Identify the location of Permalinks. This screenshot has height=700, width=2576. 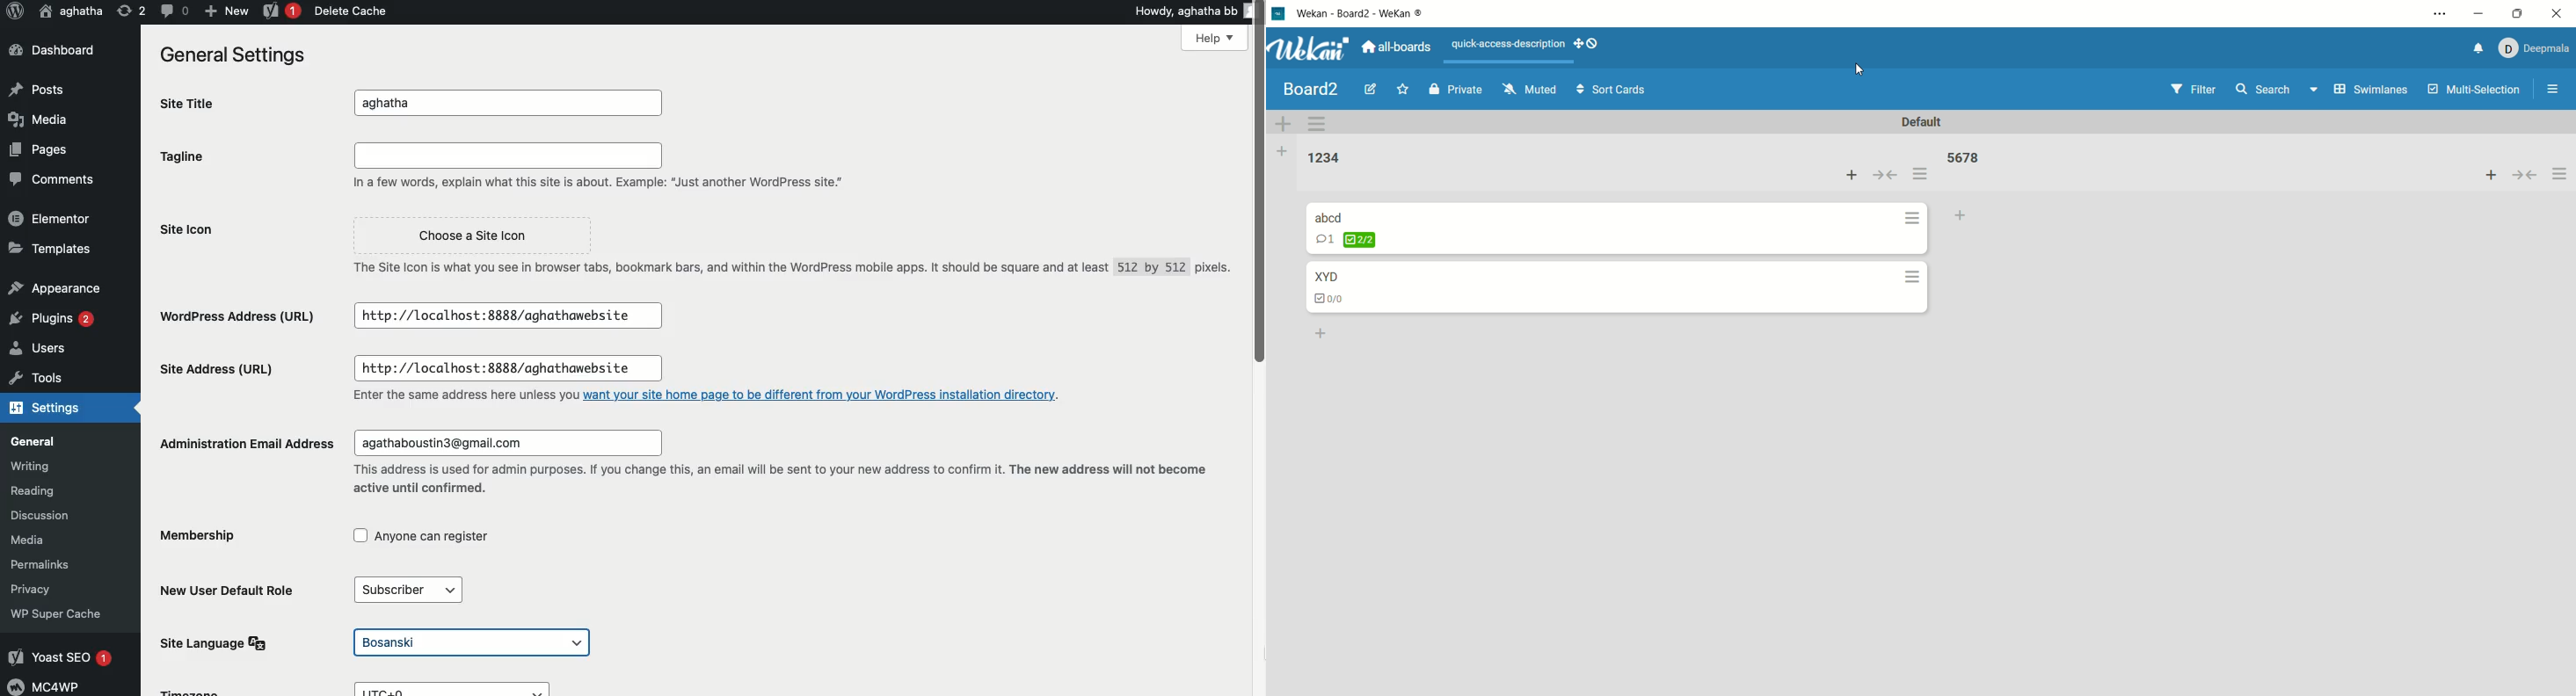
(53, 564).